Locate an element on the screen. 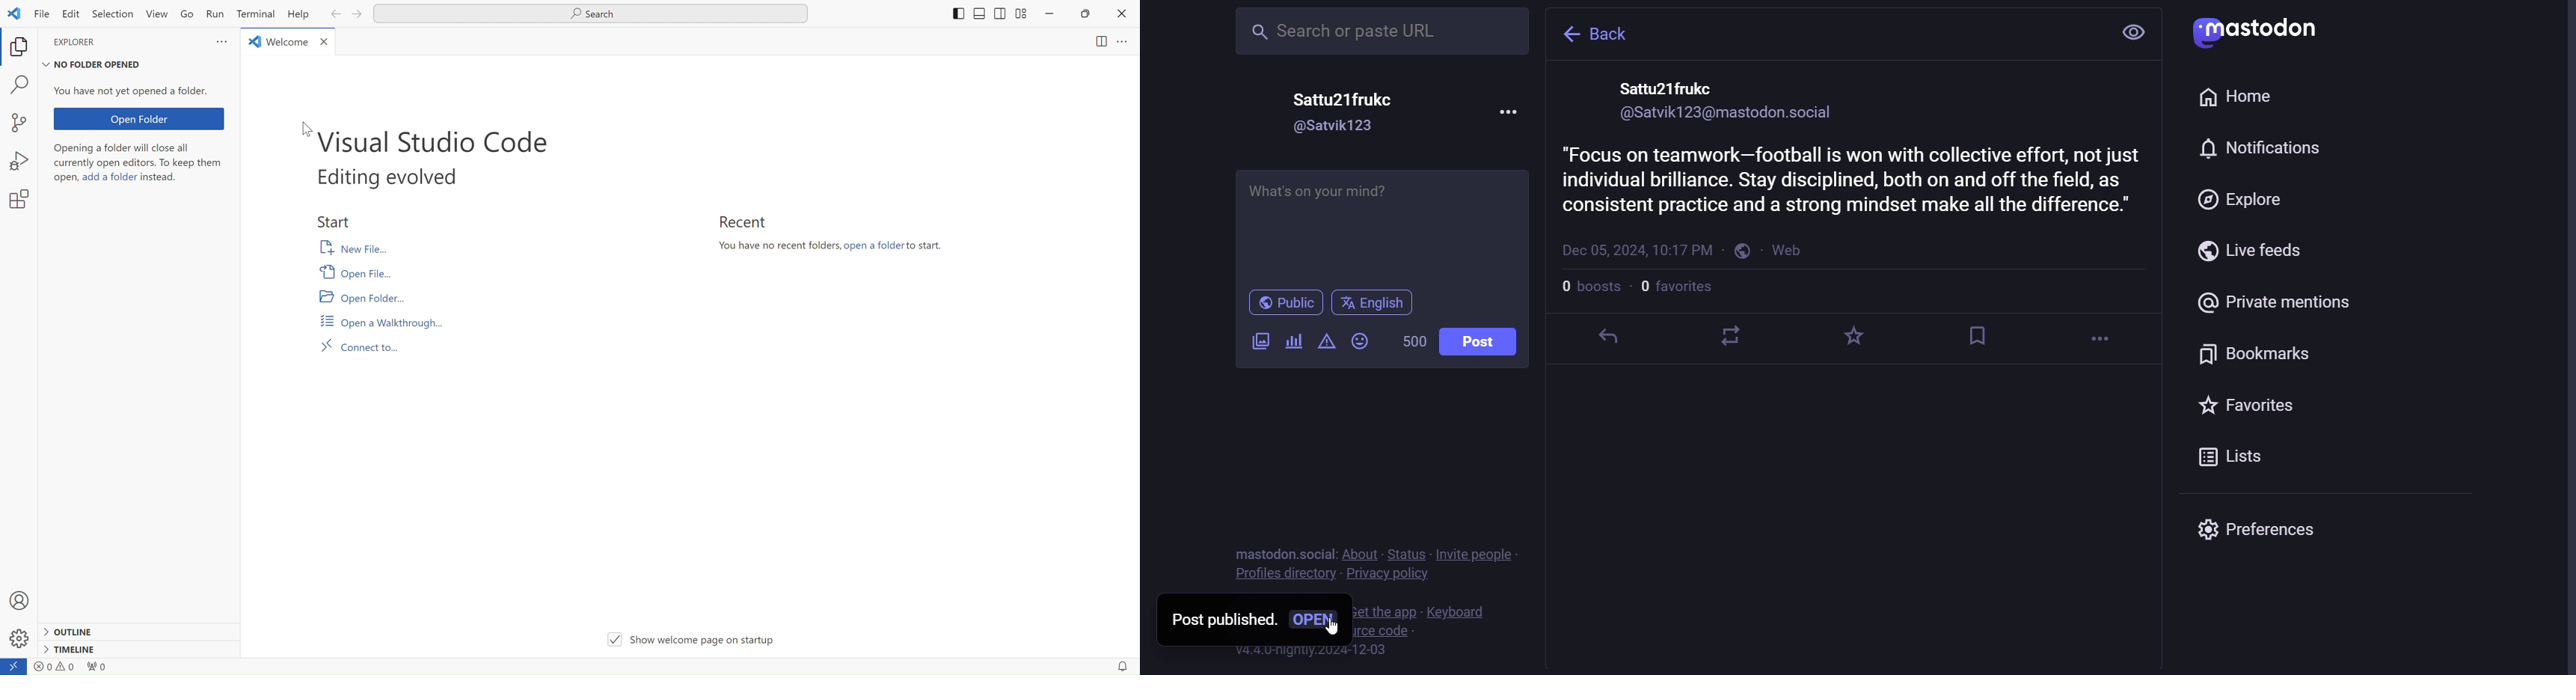  restore down is located at coordinates (1081, 18).